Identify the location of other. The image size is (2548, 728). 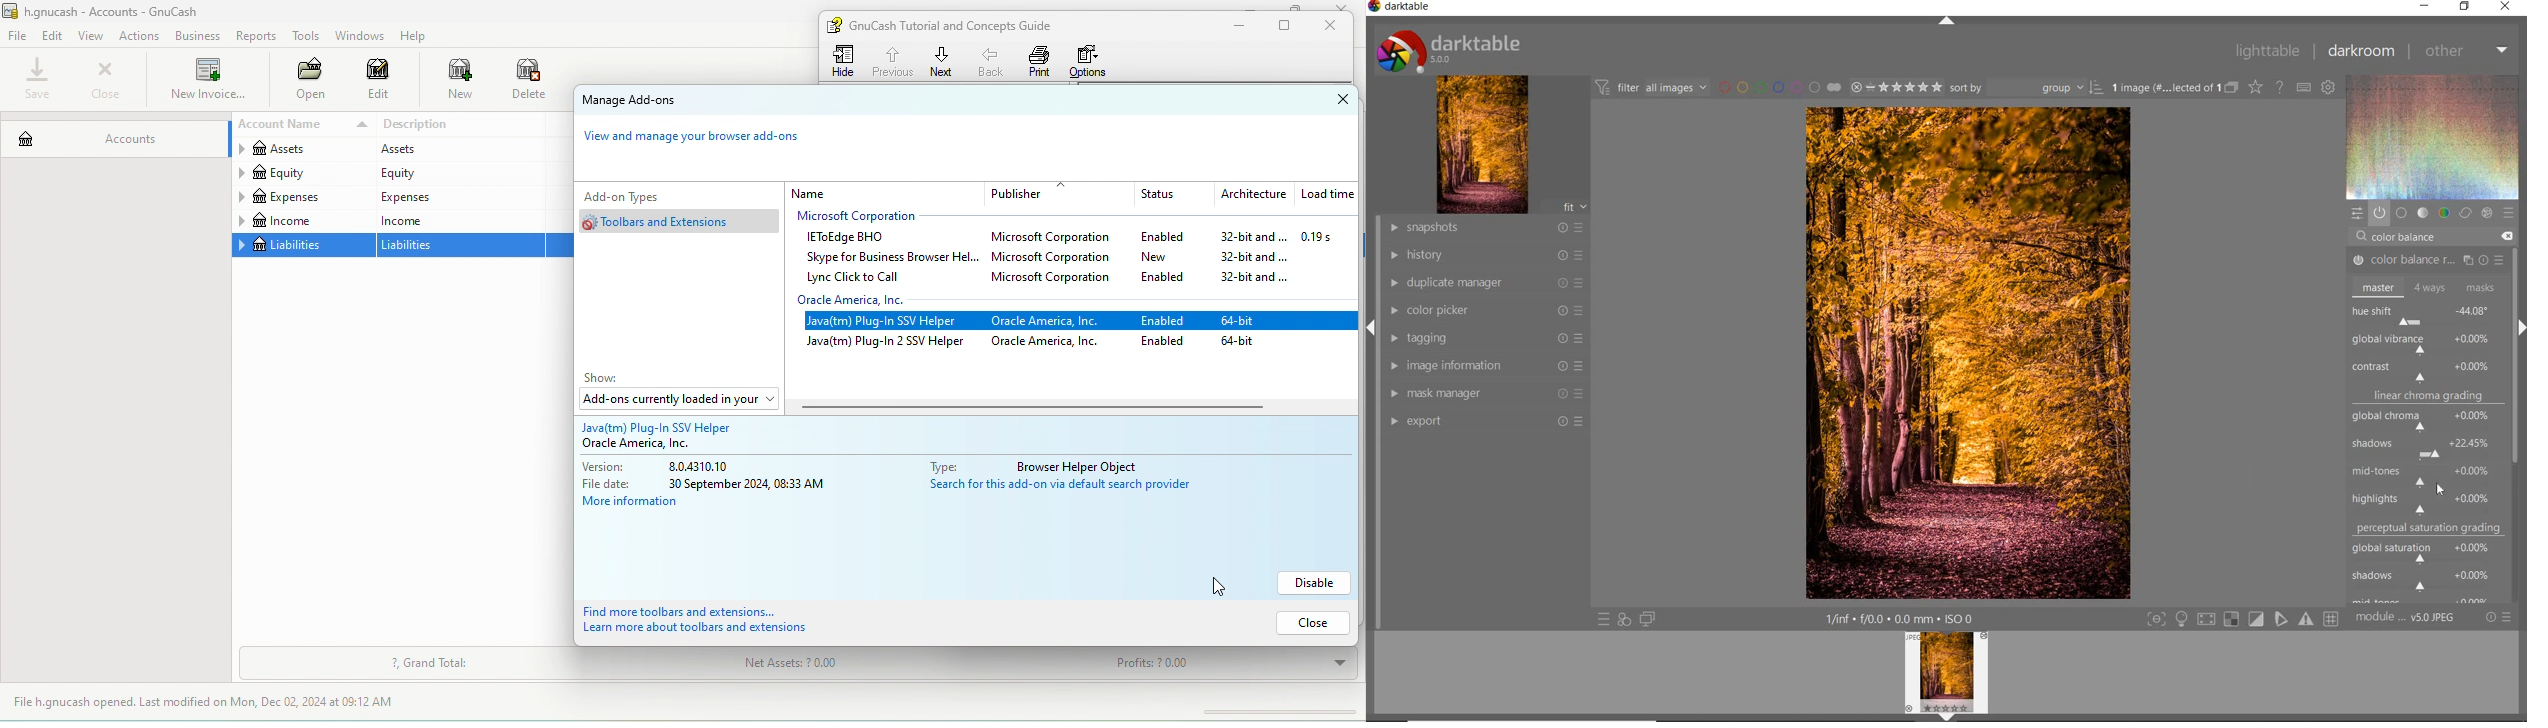
(2468, 52).